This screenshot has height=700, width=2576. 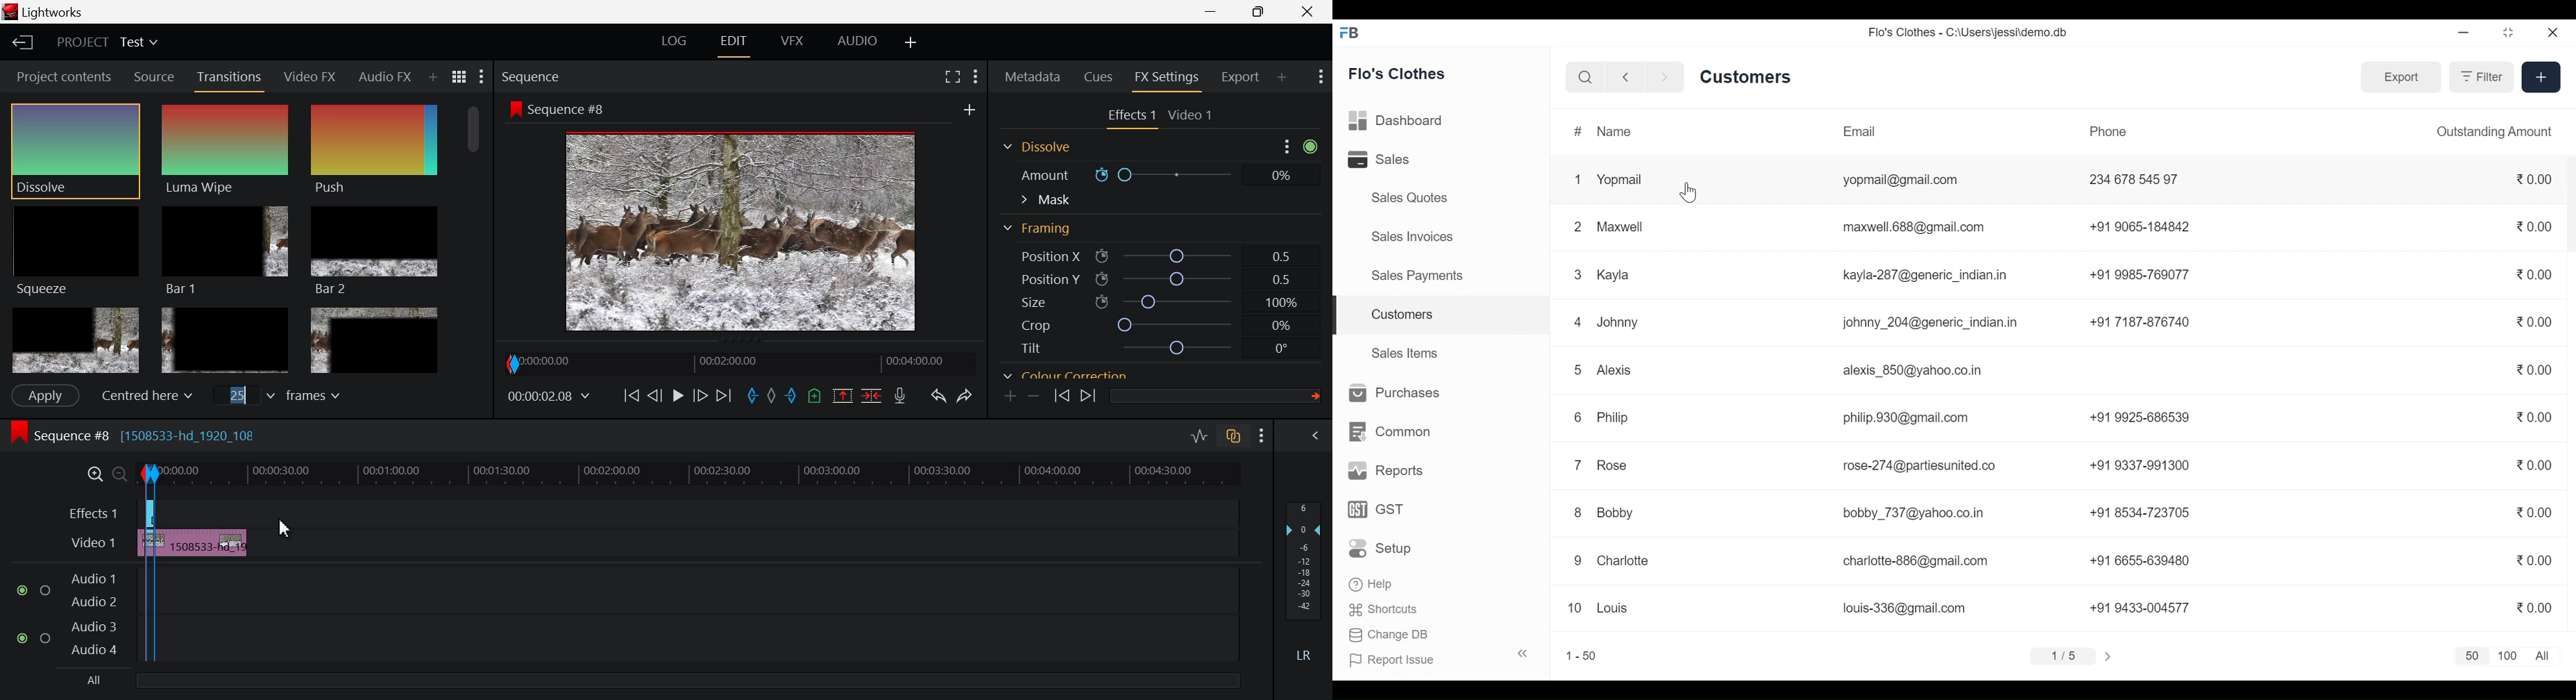 I want to click on Dashboard, so click(x=1400, y=121).